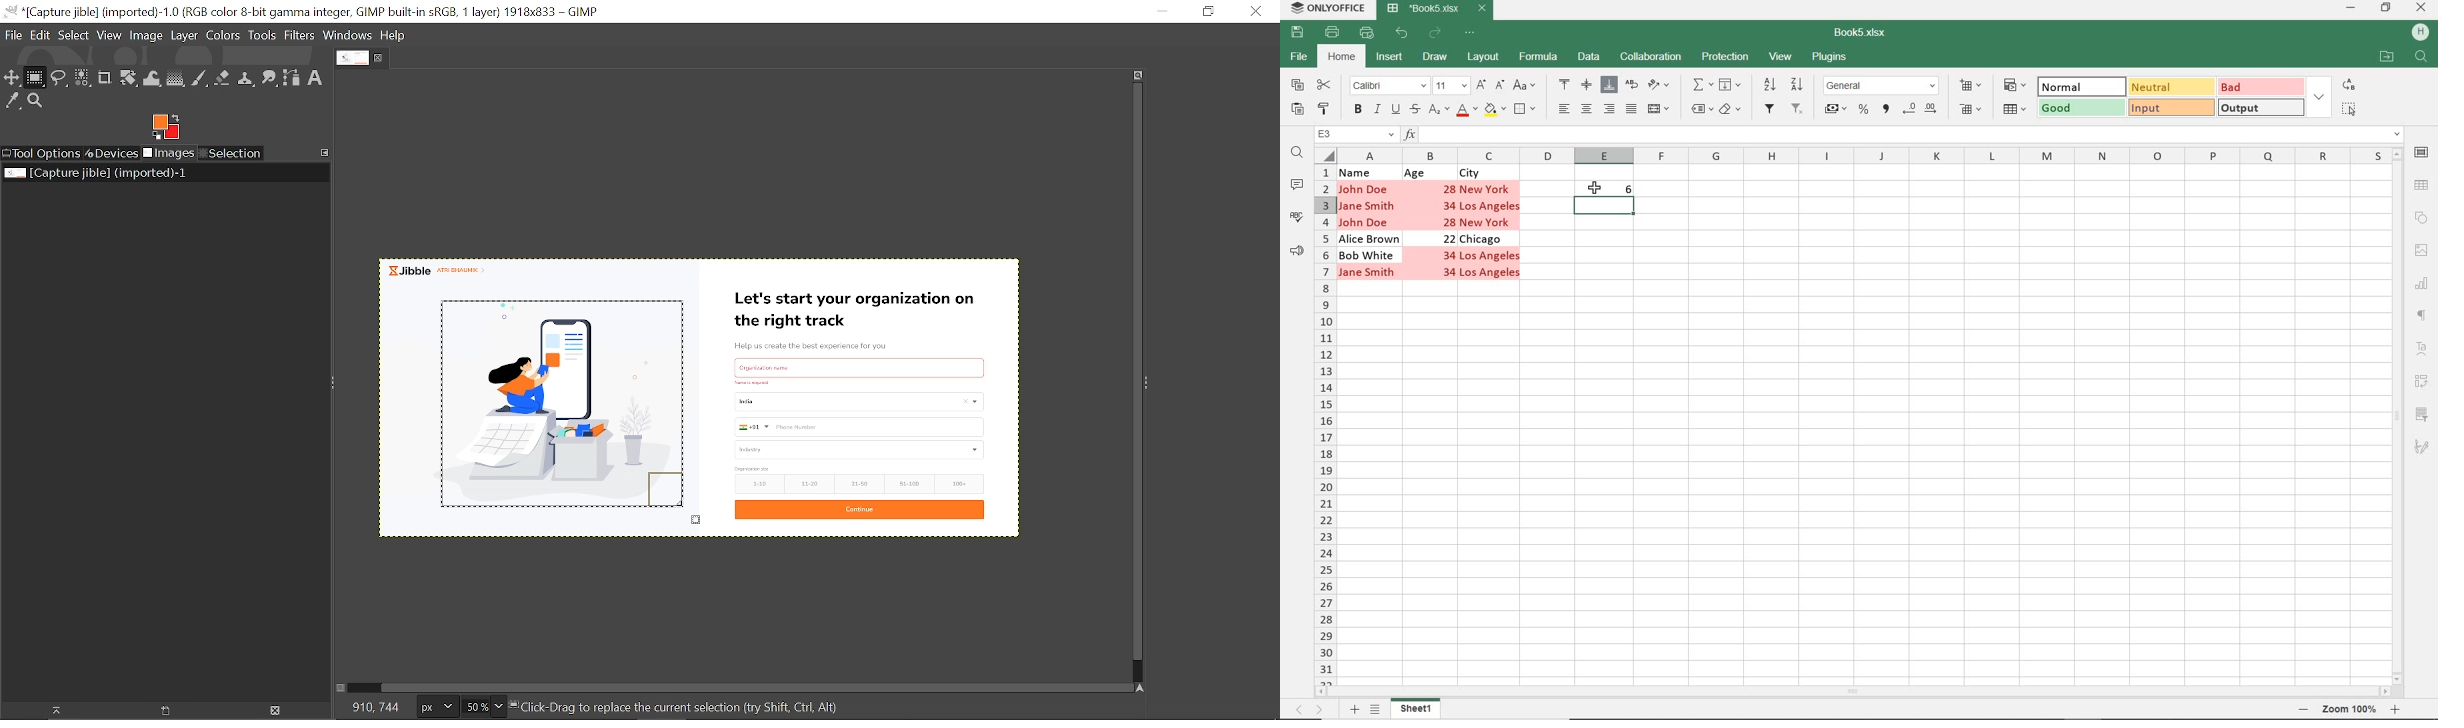 This screenshot has width=2464, height=728. I want to click on SUBSCRIPT/SUPERSCRIPT, so click(1439, 111).